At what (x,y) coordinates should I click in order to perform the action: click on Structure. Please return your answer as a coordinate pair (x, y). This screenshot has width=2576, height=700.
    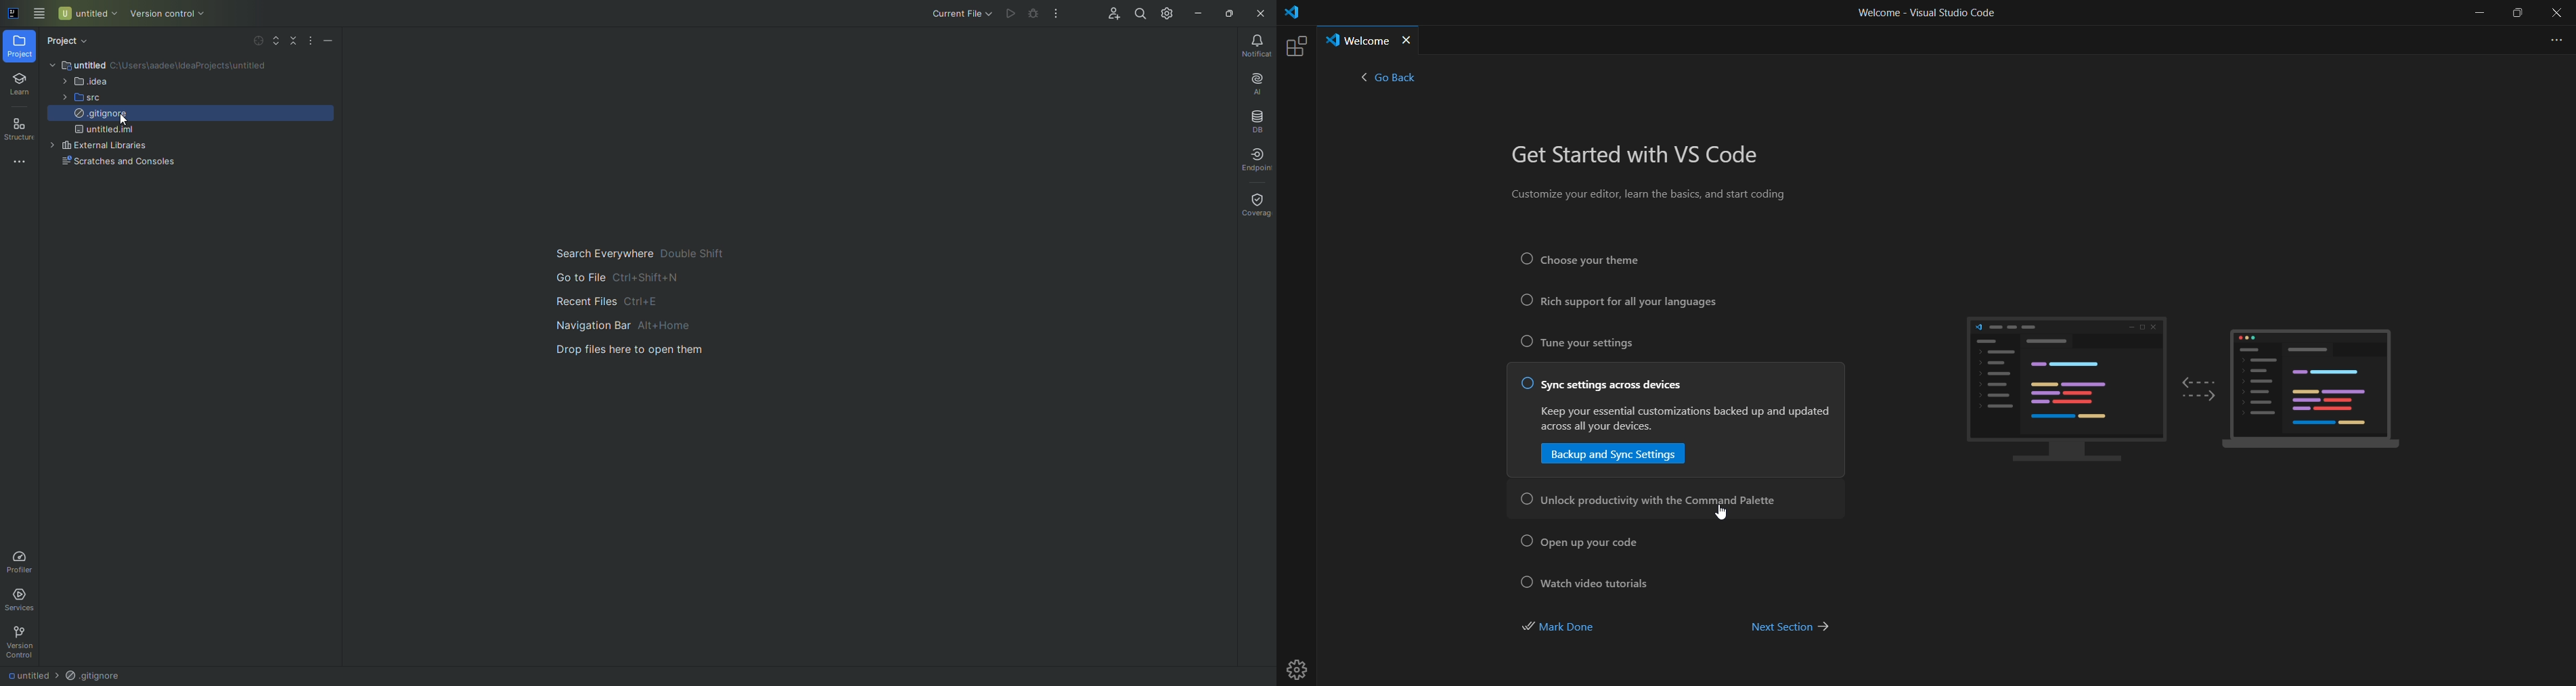
    Looking at the image, I should click on (22, 128).